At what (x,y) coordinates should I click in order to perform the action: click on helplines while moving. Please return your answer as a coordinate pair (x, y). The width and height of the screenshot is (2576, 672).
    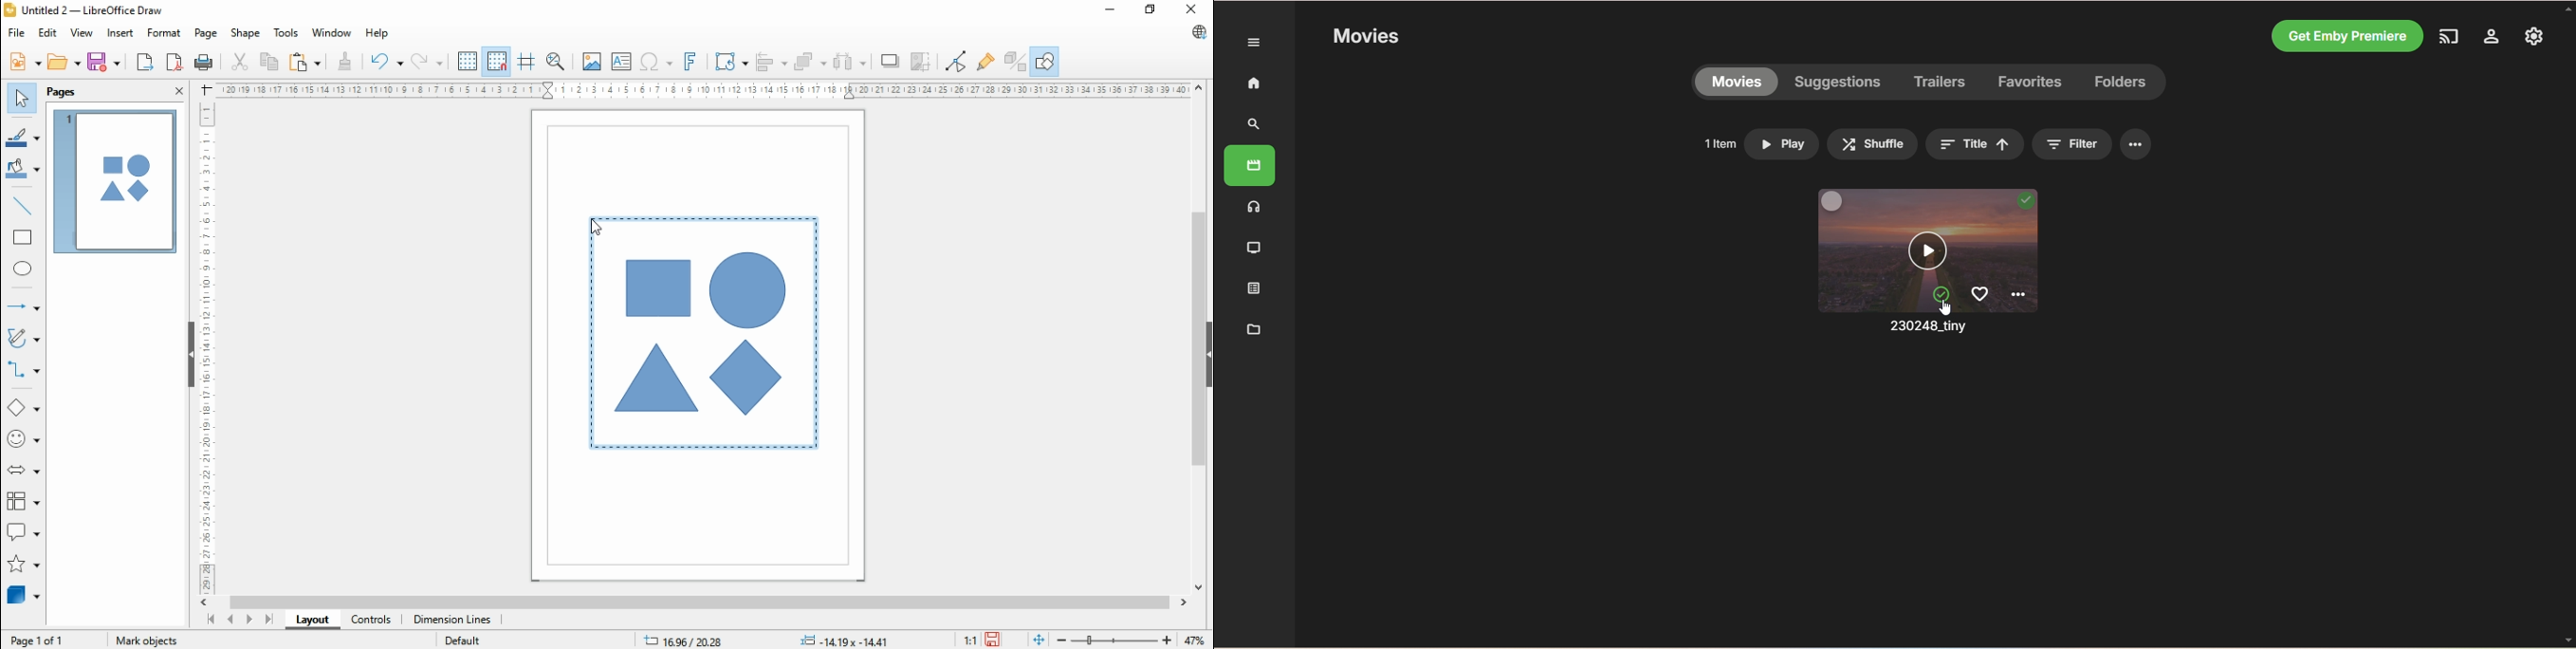
    Looking at the image, I should click on (525, 61).